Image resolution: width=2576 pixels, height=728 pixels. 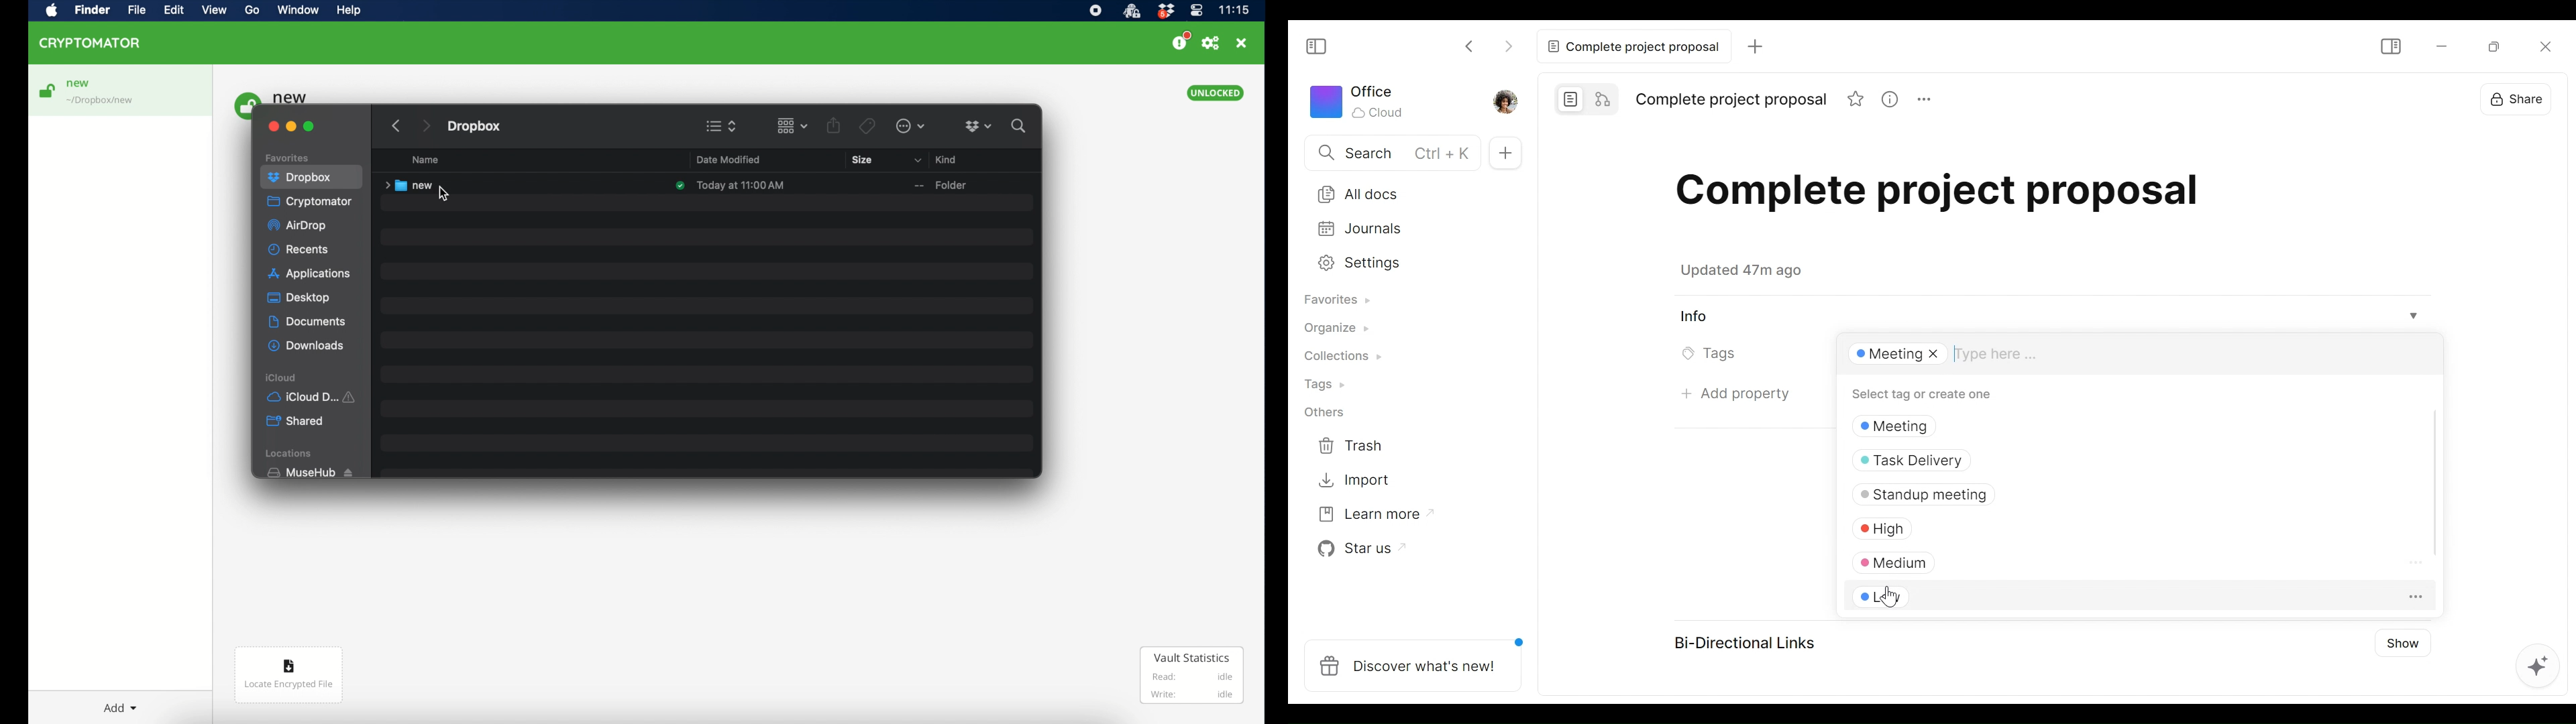 What do you see at coordinates (2051, 316) in the screenshot?
I see `View Info` at bounding box center [2051, 316].